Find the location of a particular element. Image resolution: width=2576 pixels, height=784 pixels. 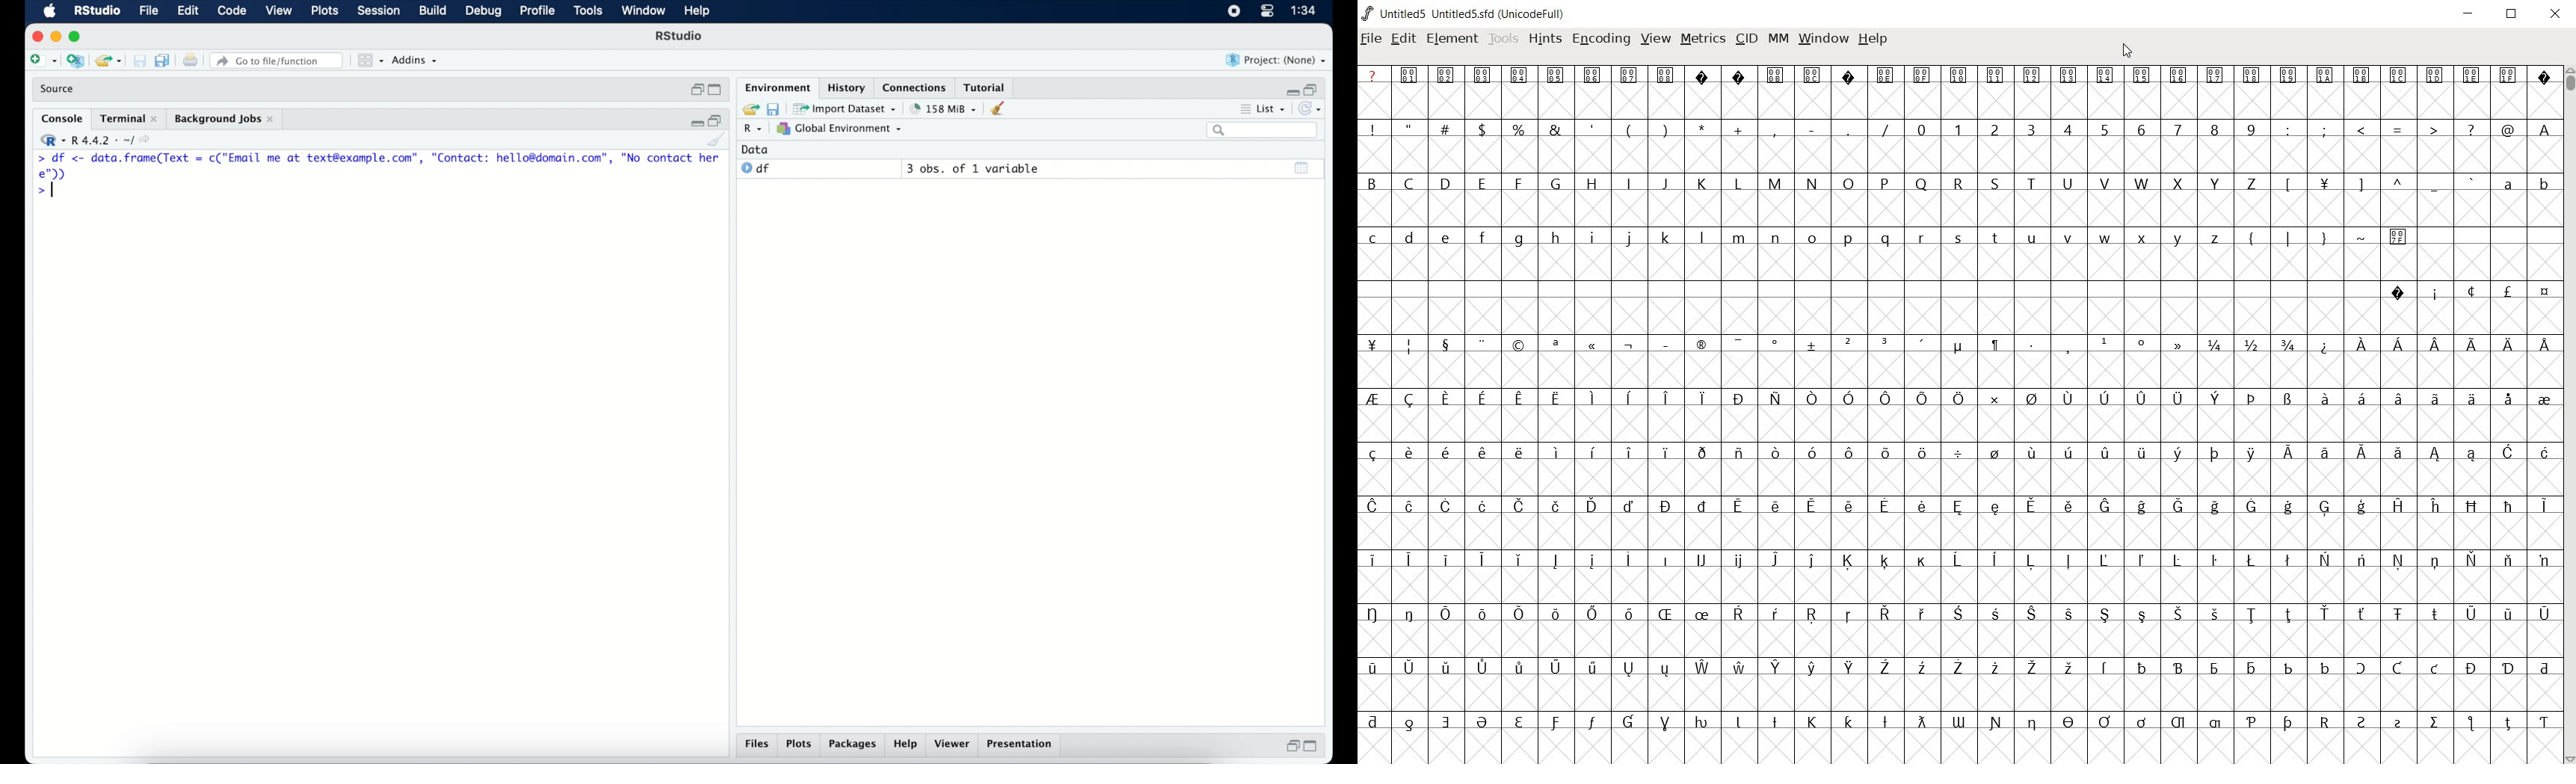

Symbol is located at coordinates (1556, 76).